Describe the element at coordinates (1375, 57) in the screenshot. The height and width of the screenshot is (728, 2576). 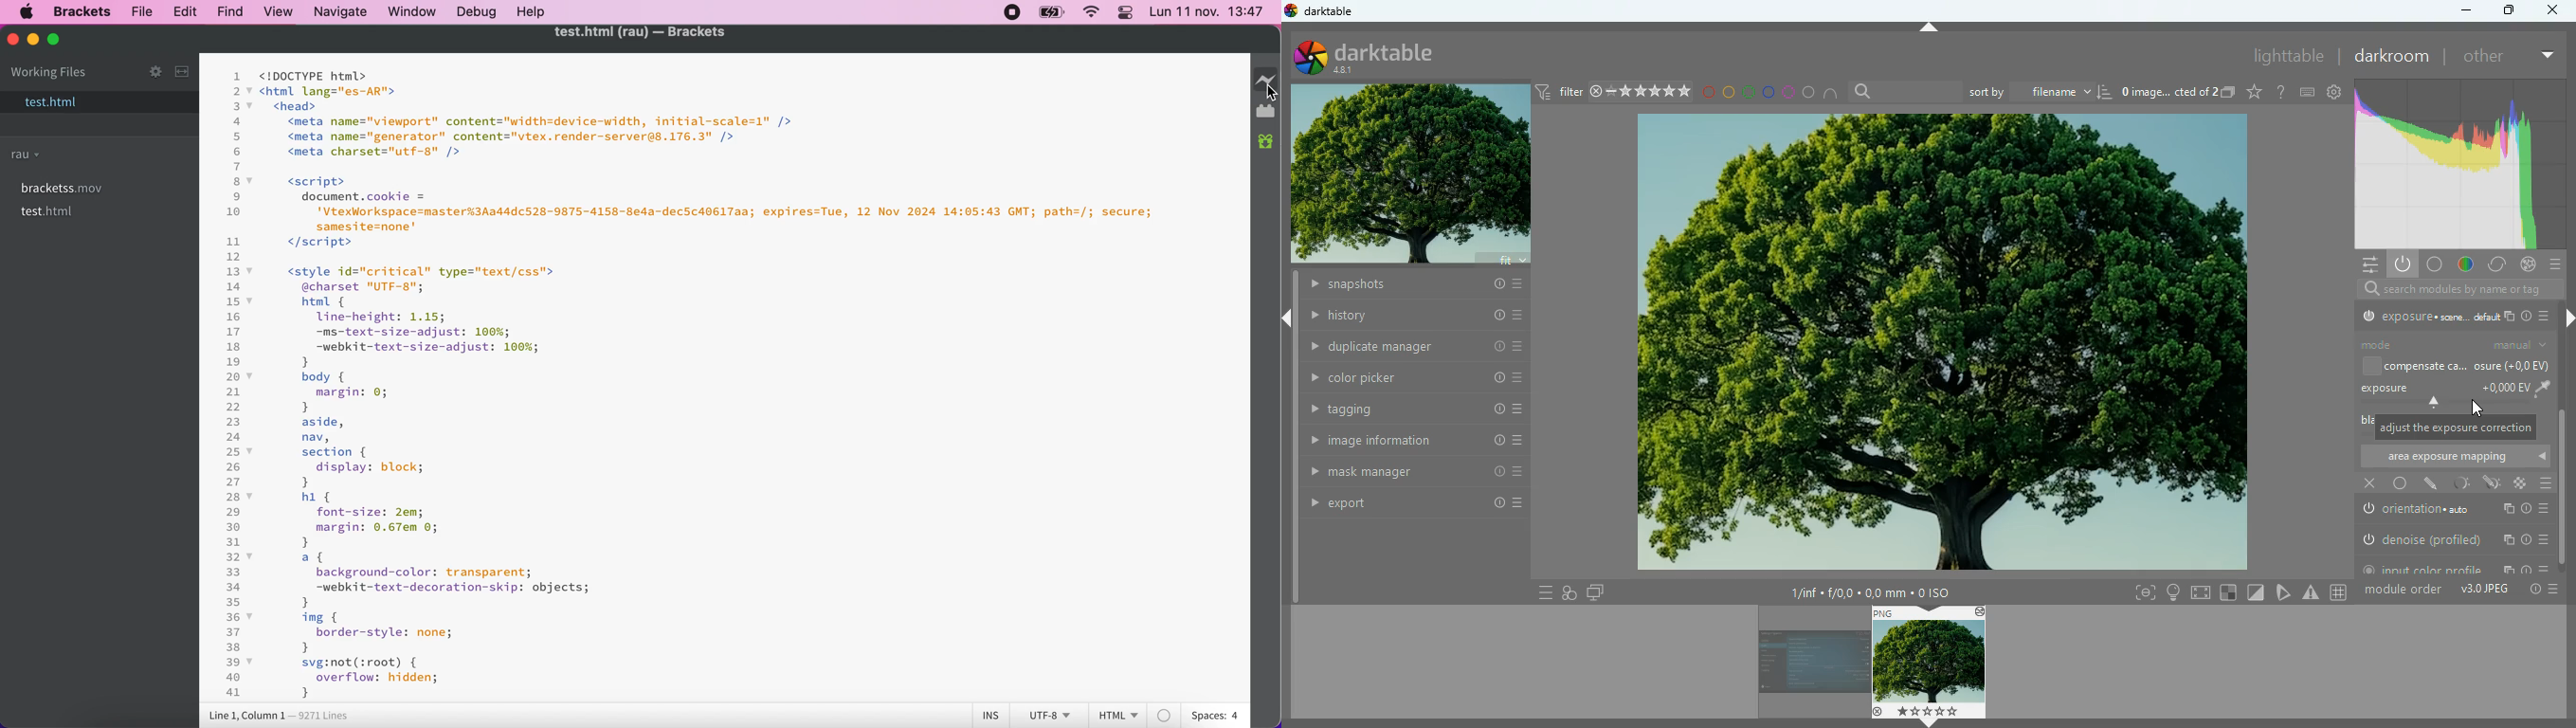
I see `darktable` at that location.